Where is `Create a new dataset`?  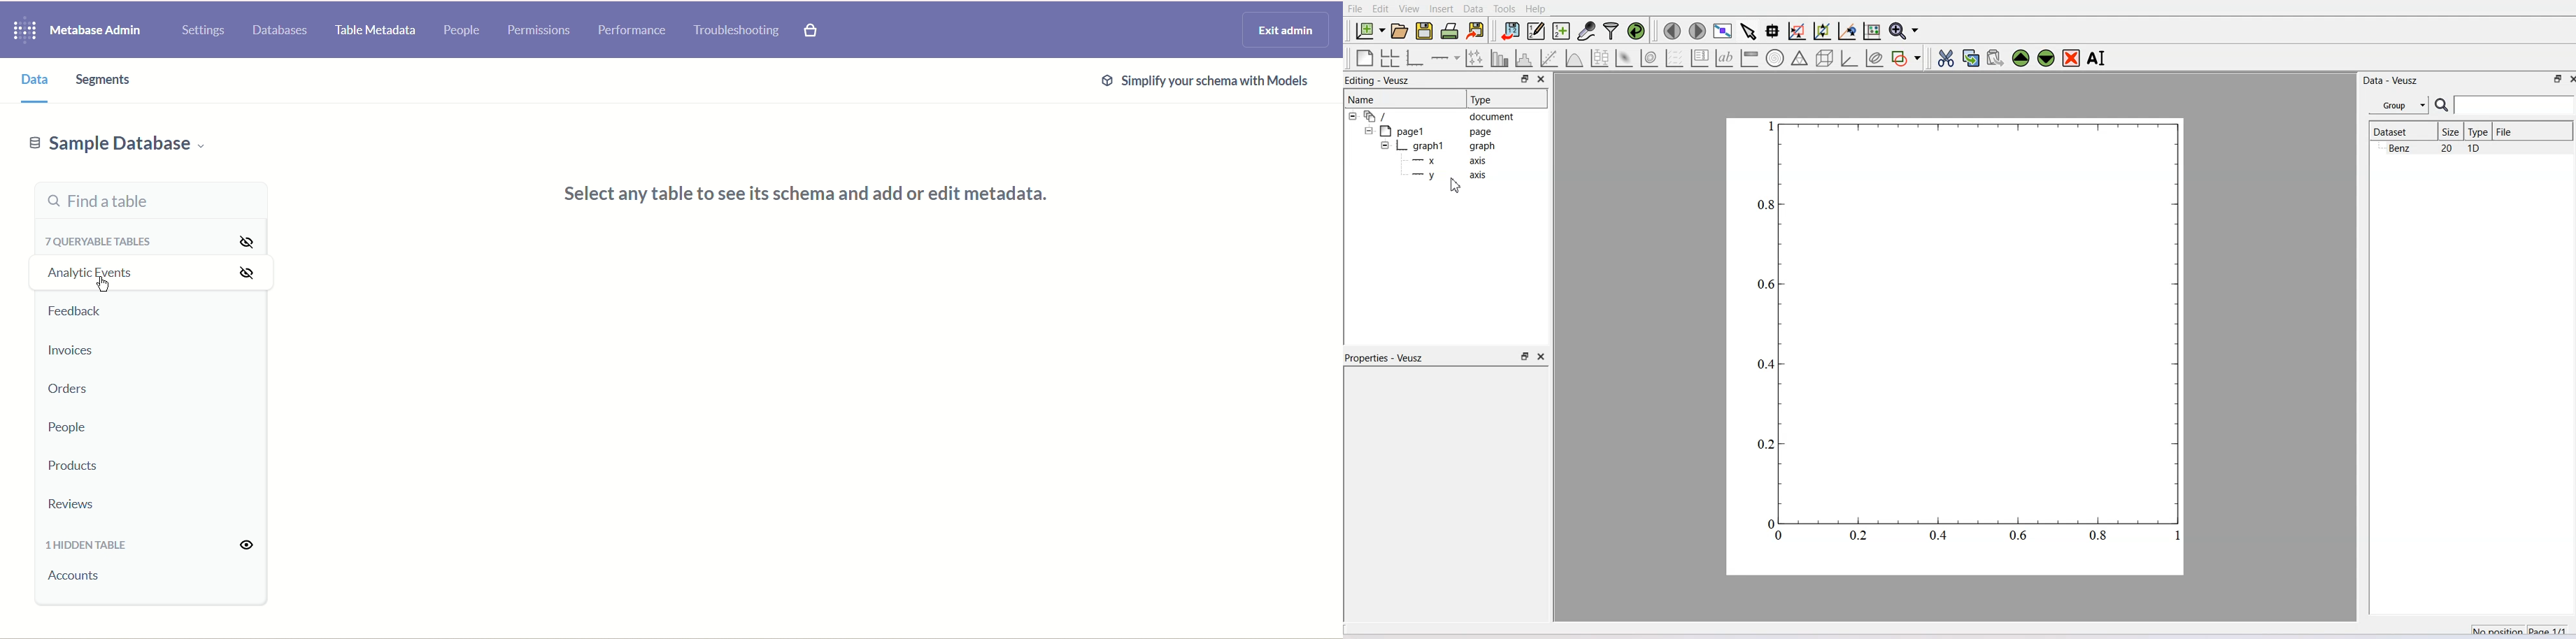
Create a new dataset is located at coordinates (1561, 31).